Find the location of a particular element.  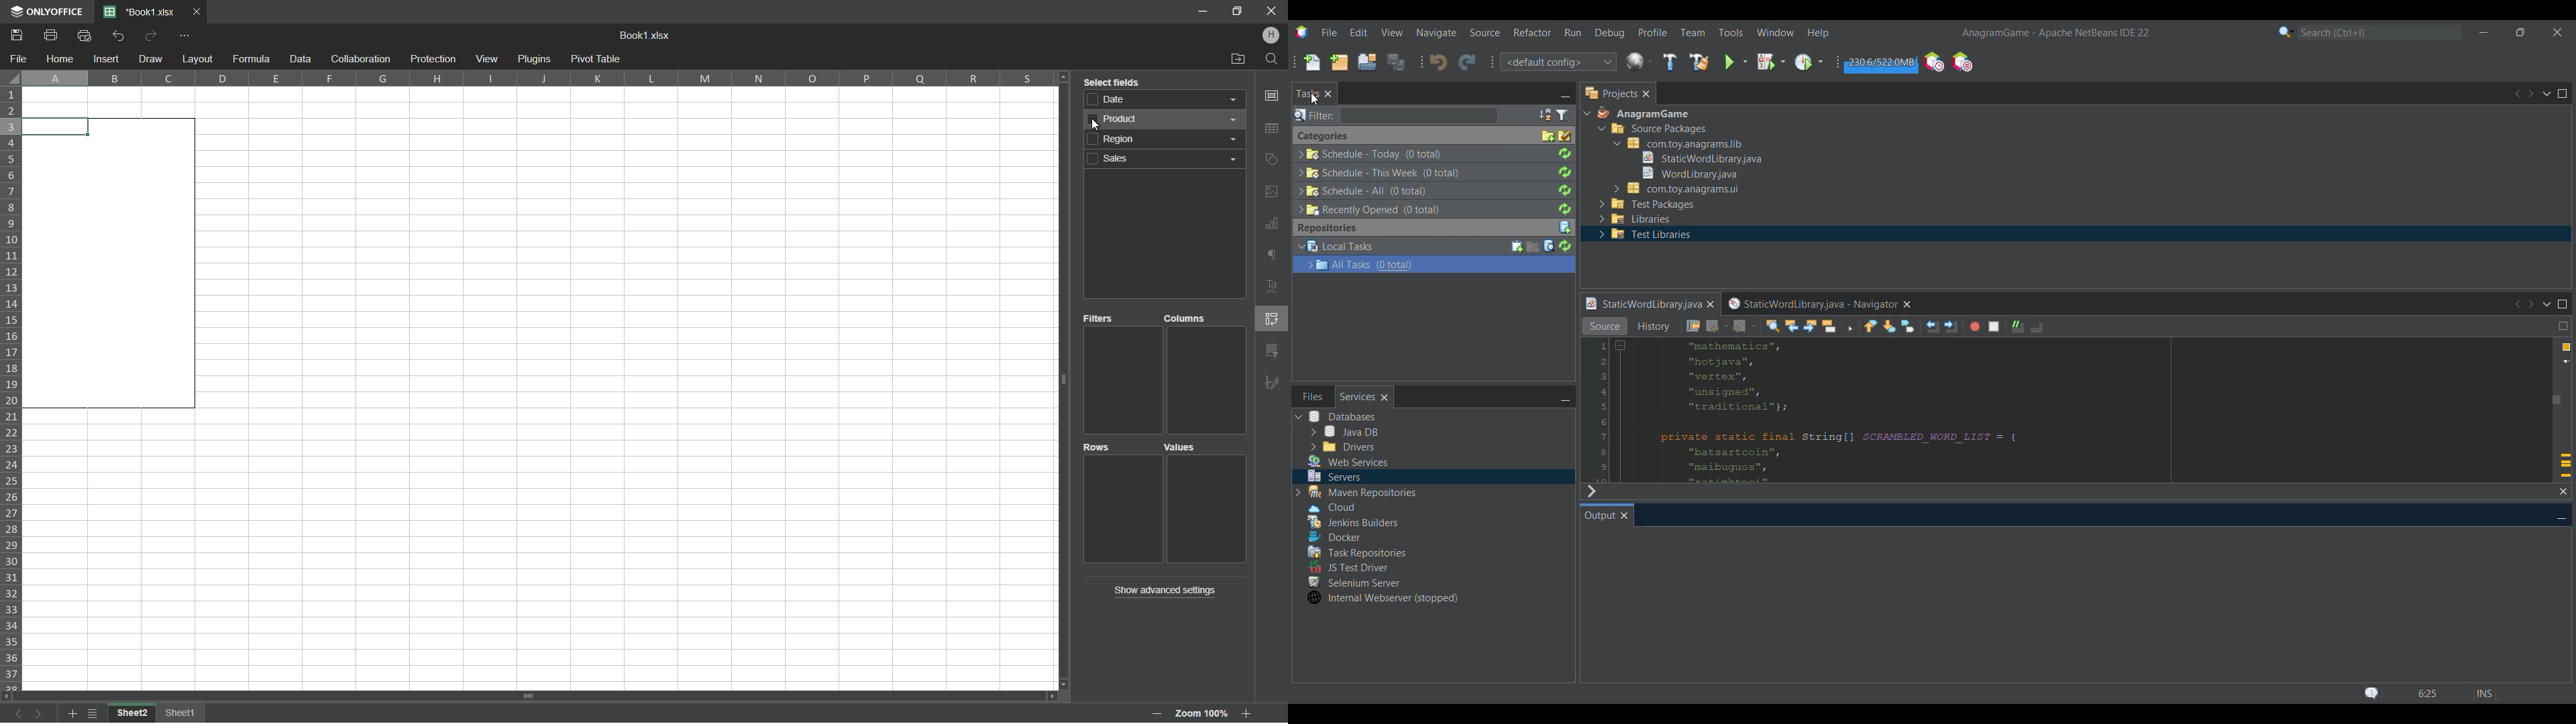

Maximize window is located at coordinates (2563, 304).